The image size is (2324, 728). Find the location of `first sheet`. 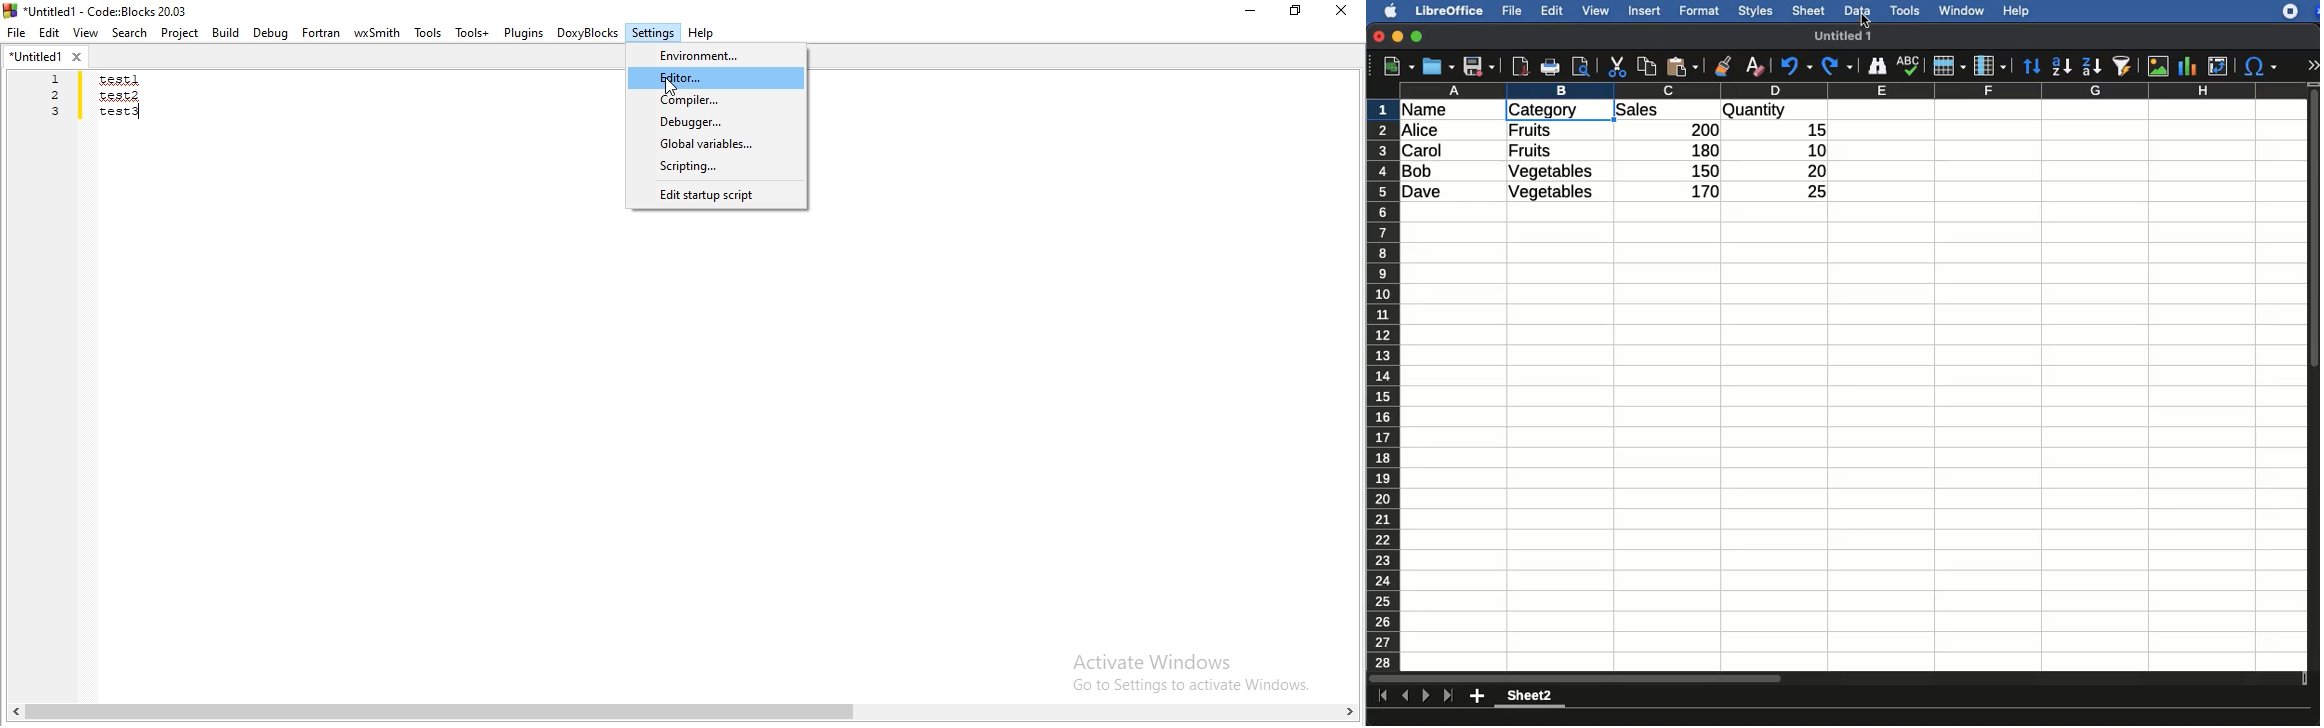

first sheet is located at coordinates (1385, 696).